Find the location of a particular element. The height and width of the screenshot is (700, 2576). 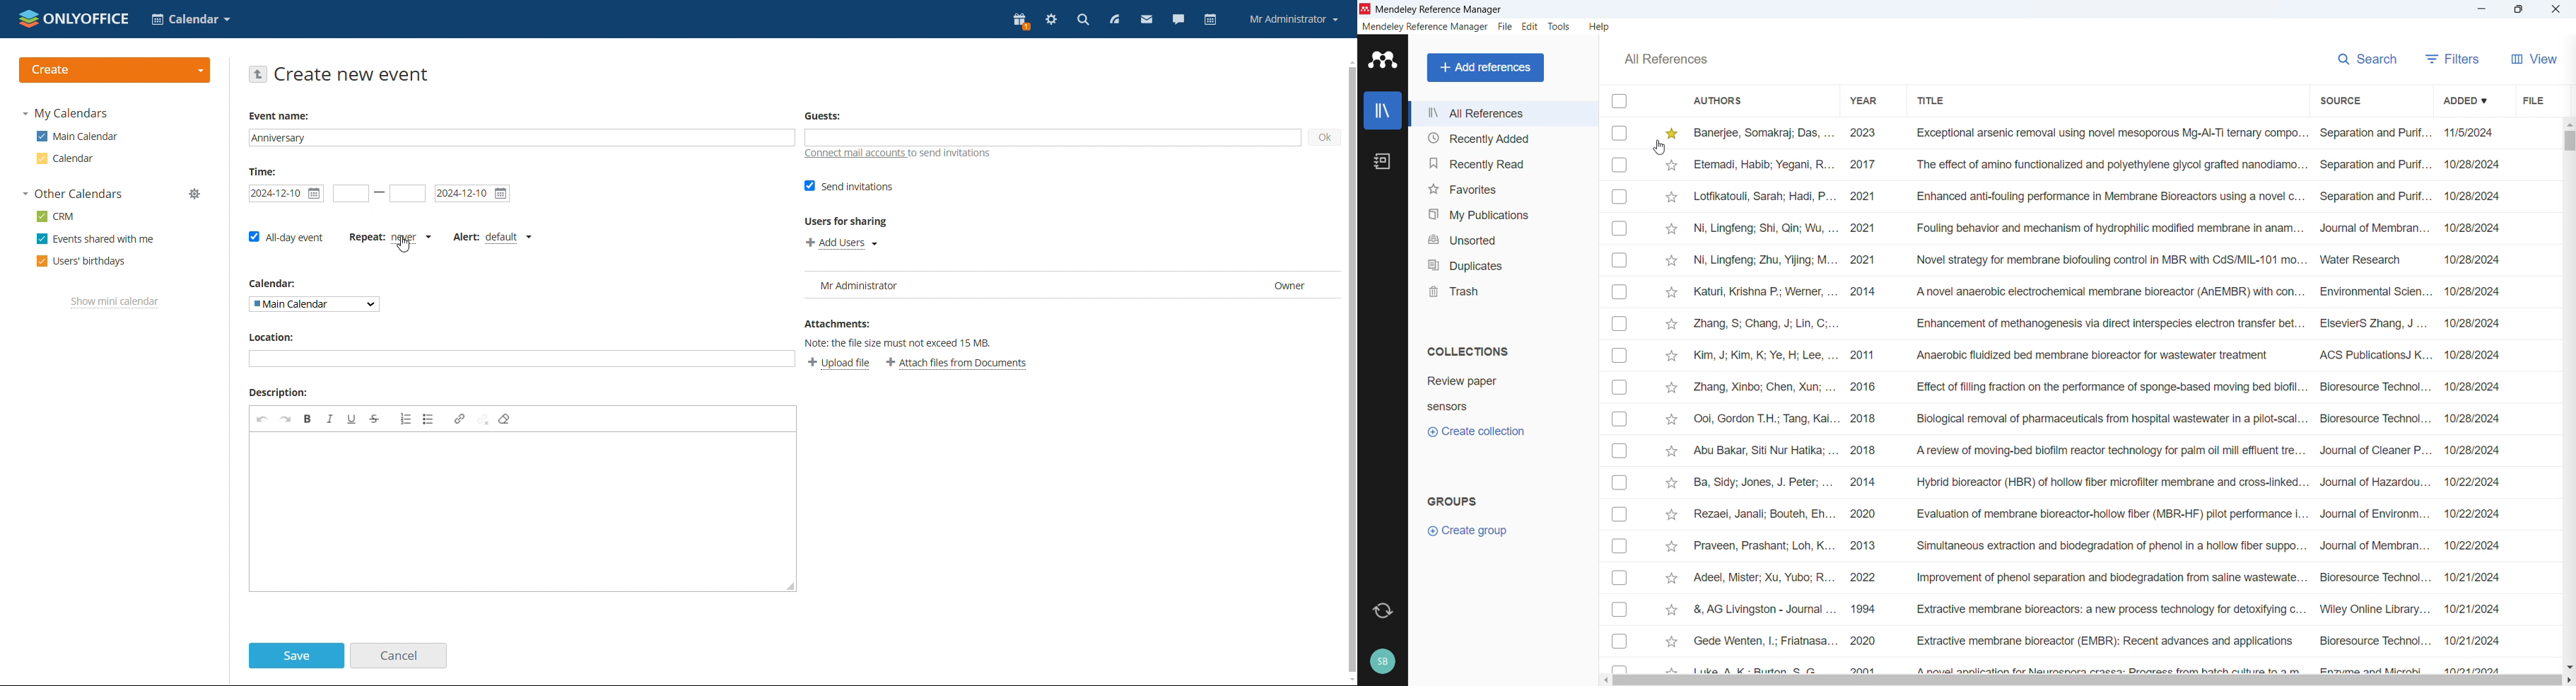

create is located at coordinates (118, 69).